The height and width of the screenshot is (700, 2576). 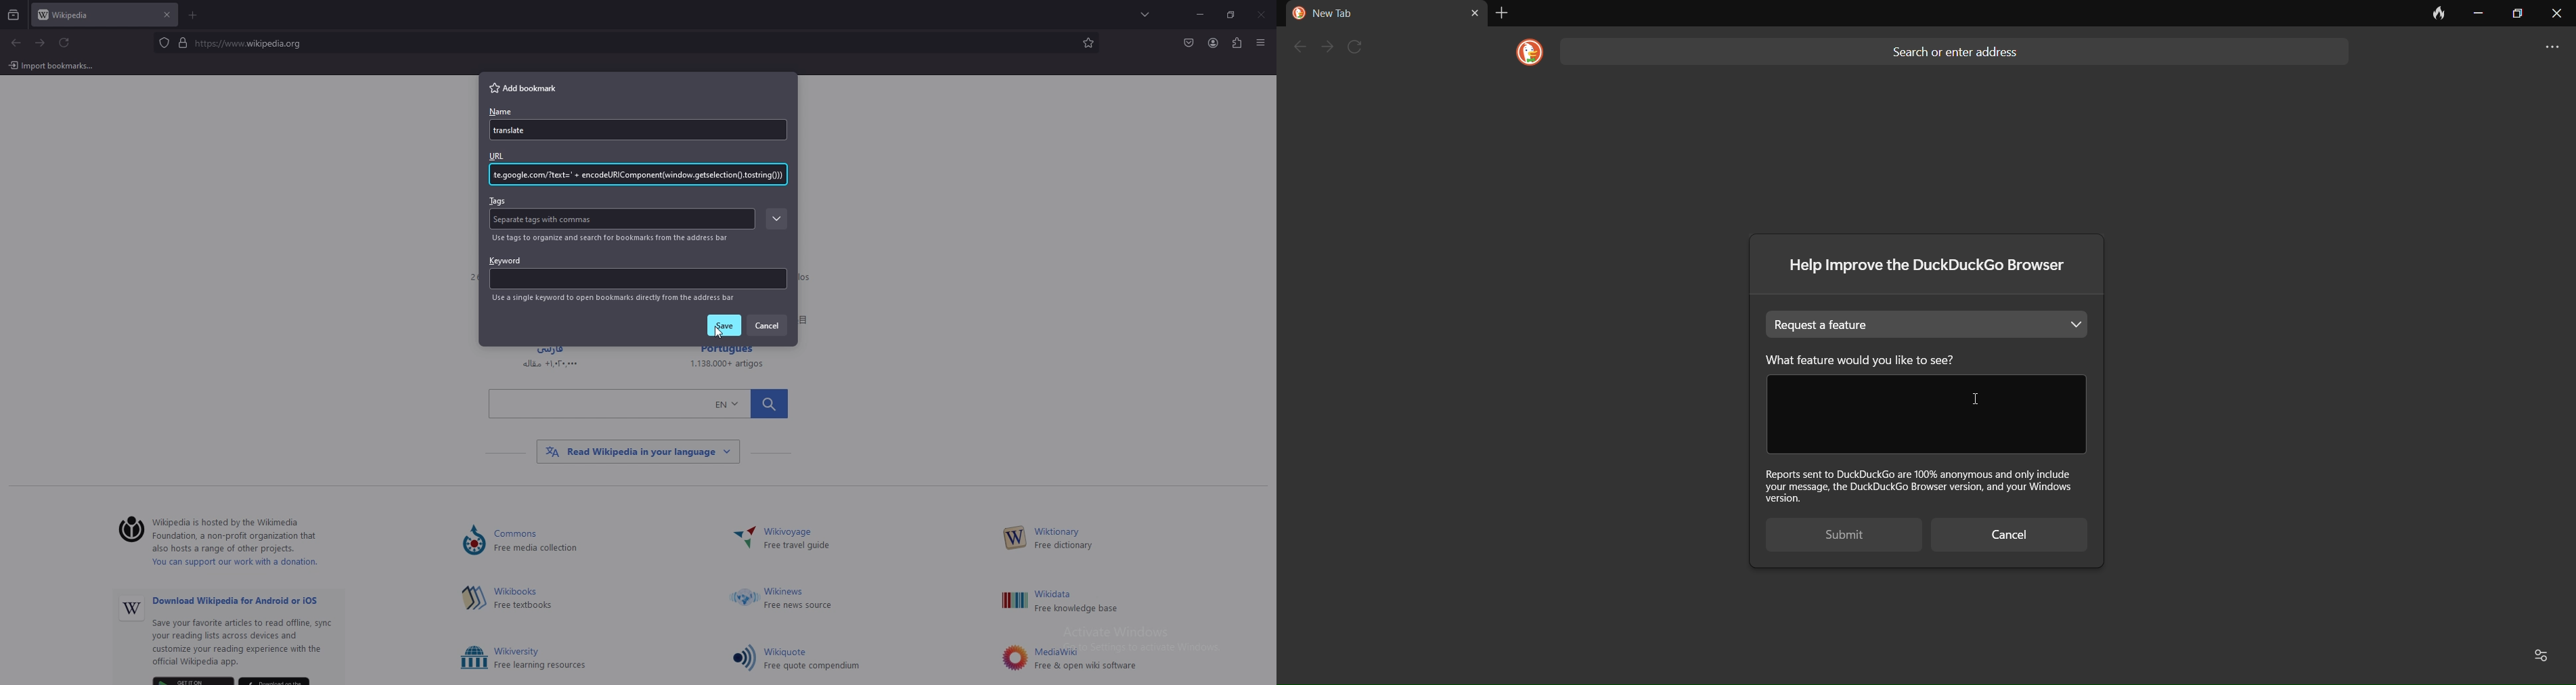 What do you see at coordinates (499, 112) in the screenshot?
I see `name` at bounding box center [499, 112].